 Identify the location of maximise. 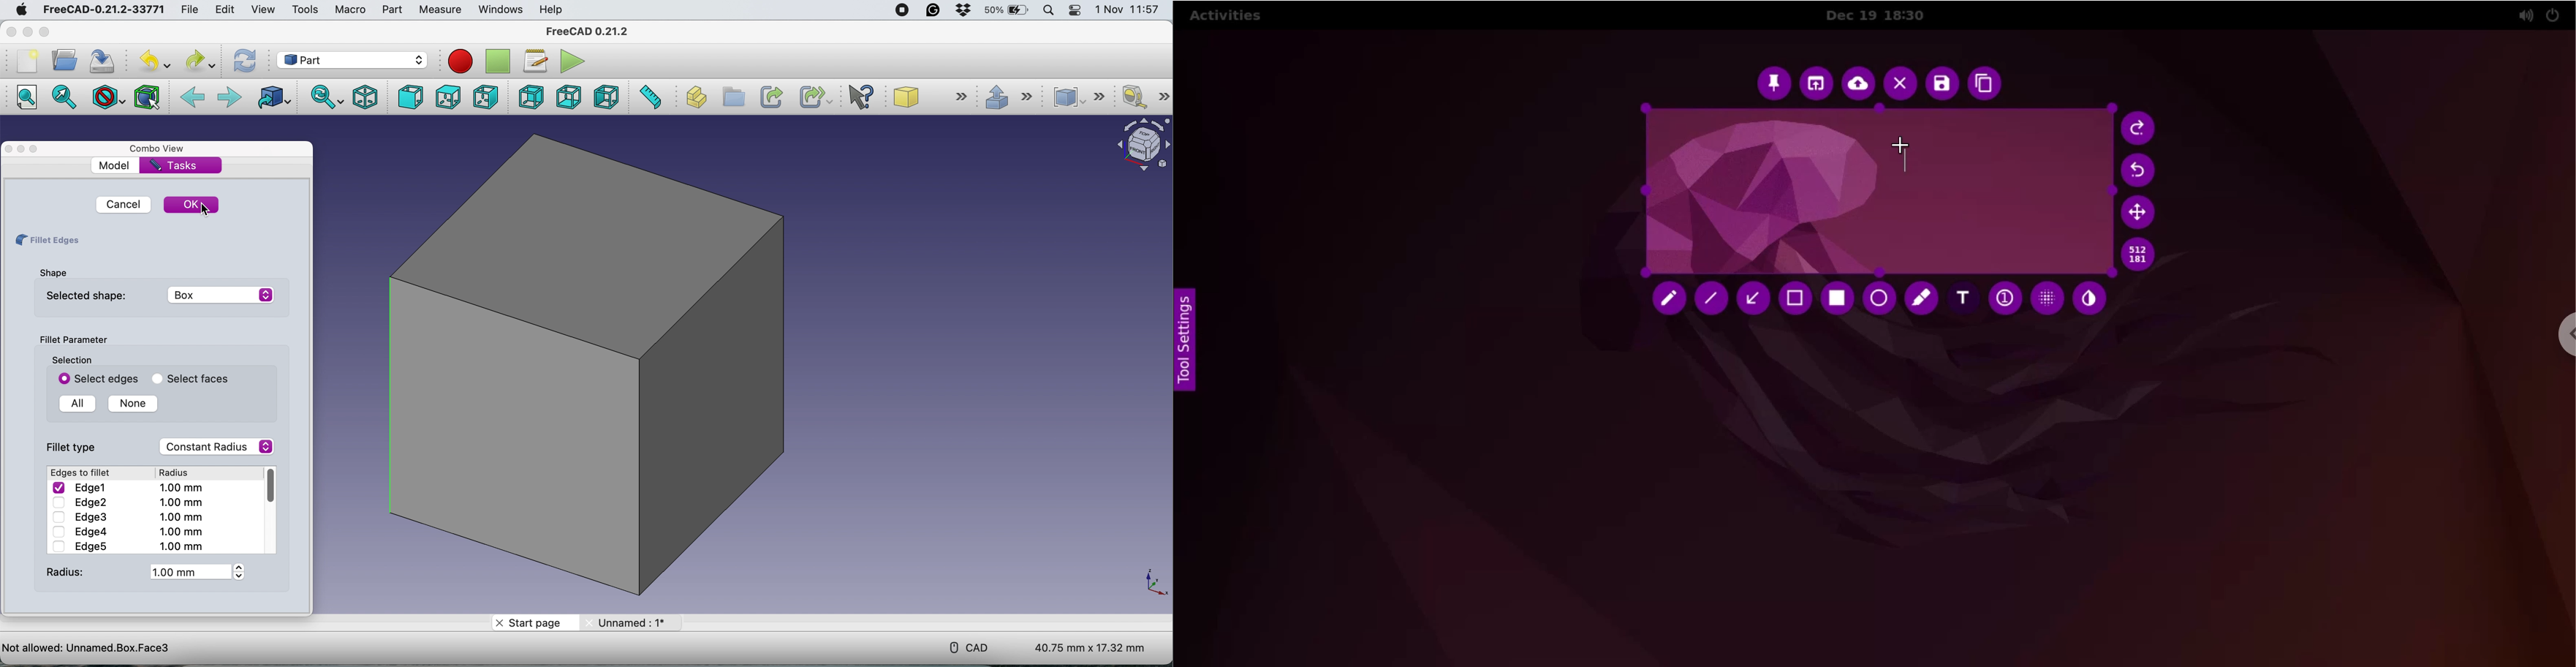
(44, 31).